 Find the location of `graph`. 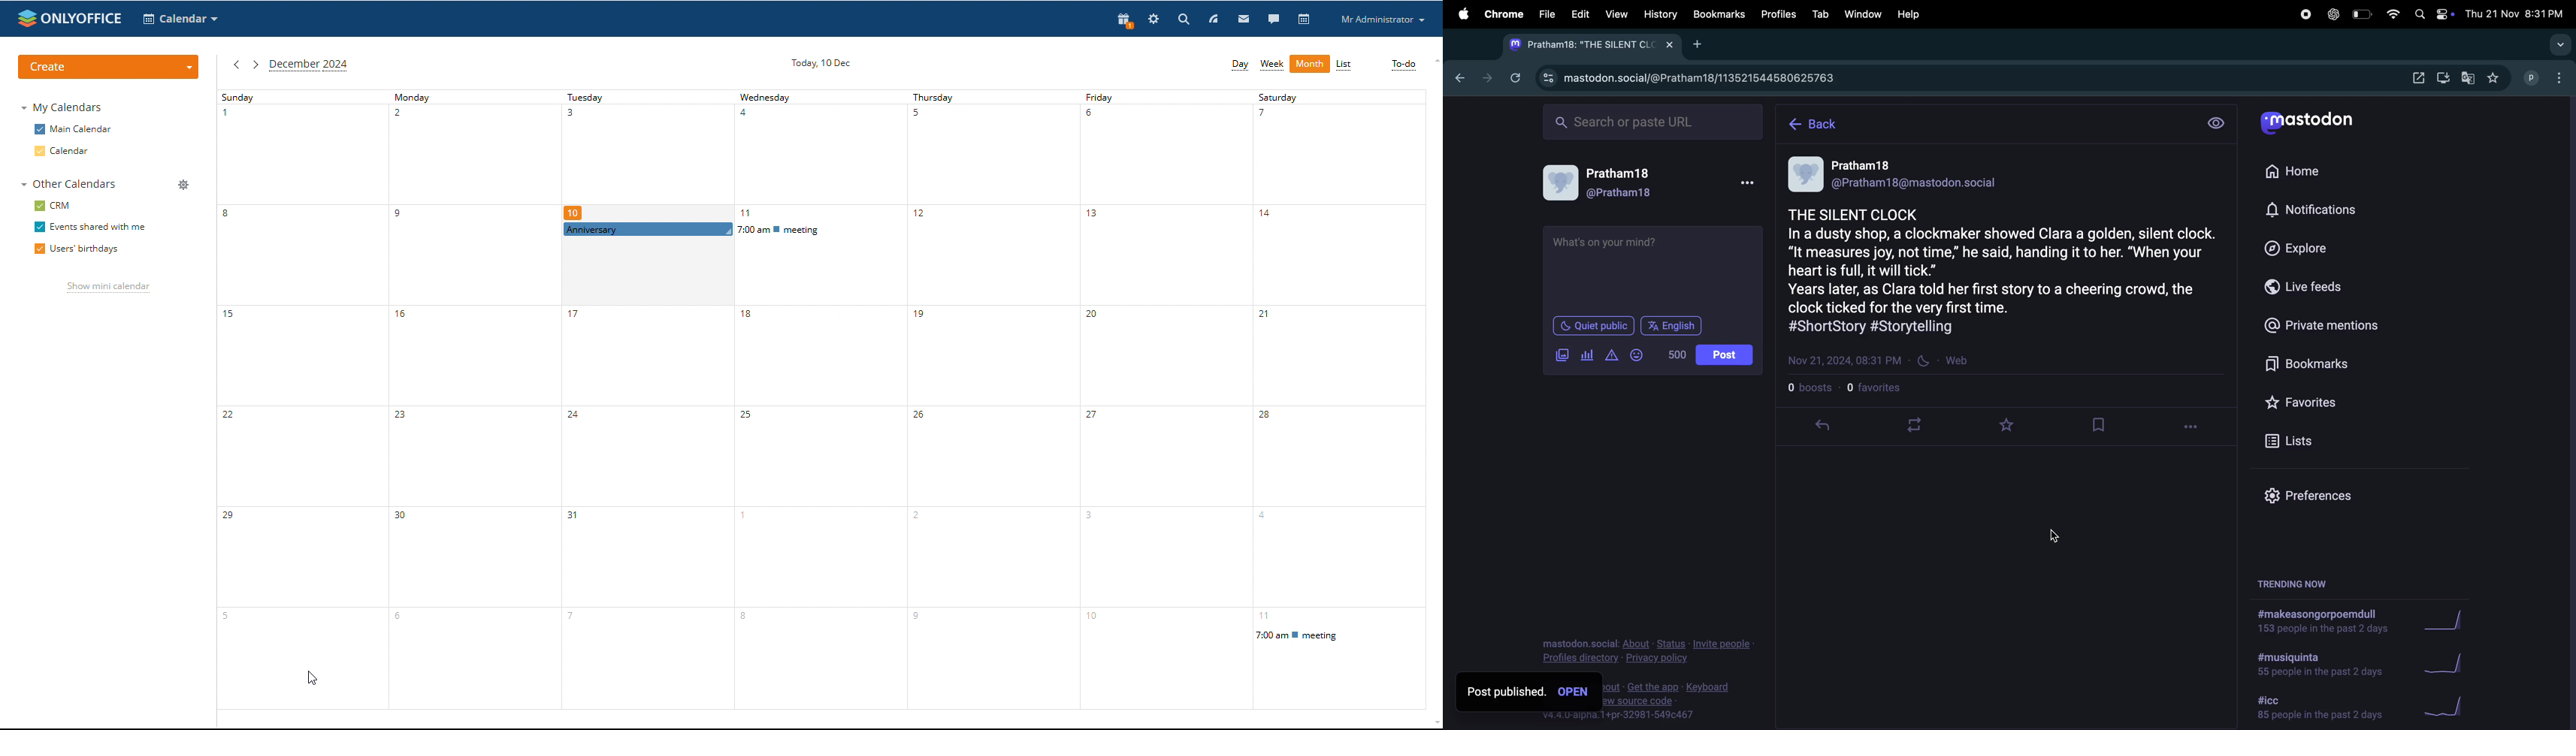

graph is located at coordinates (2448, 621).